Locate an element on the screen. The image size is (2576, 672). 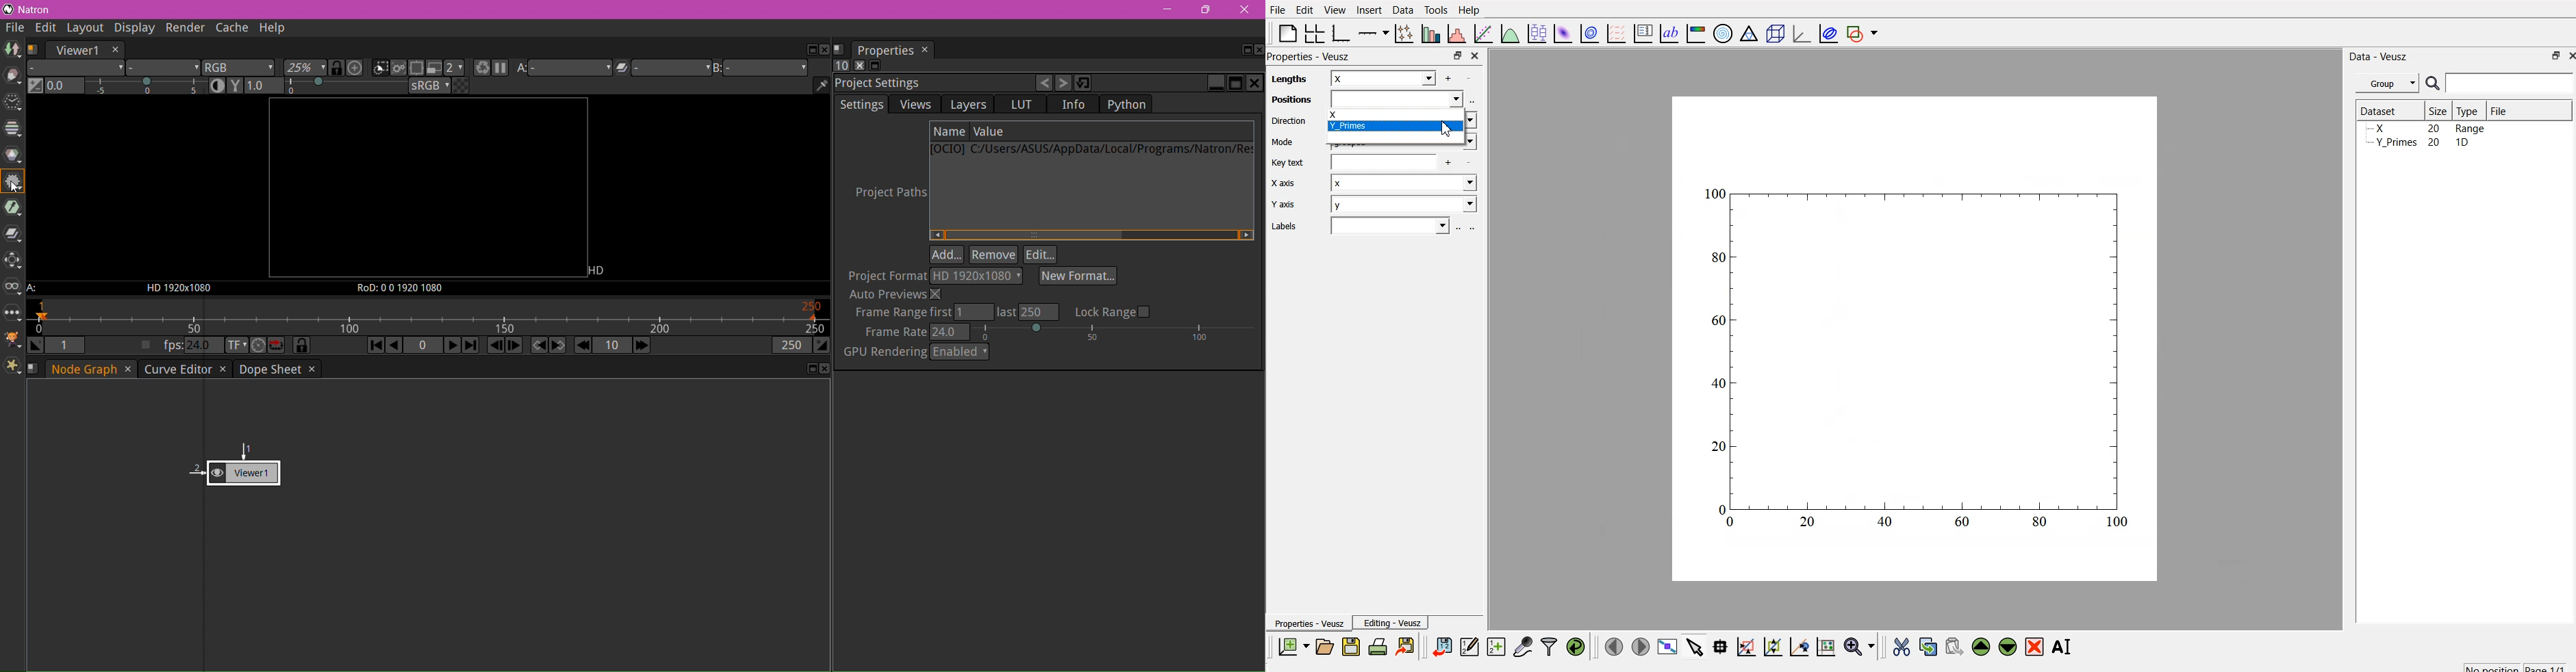
x y_PRIMES is located at coordinates (1404, 129).